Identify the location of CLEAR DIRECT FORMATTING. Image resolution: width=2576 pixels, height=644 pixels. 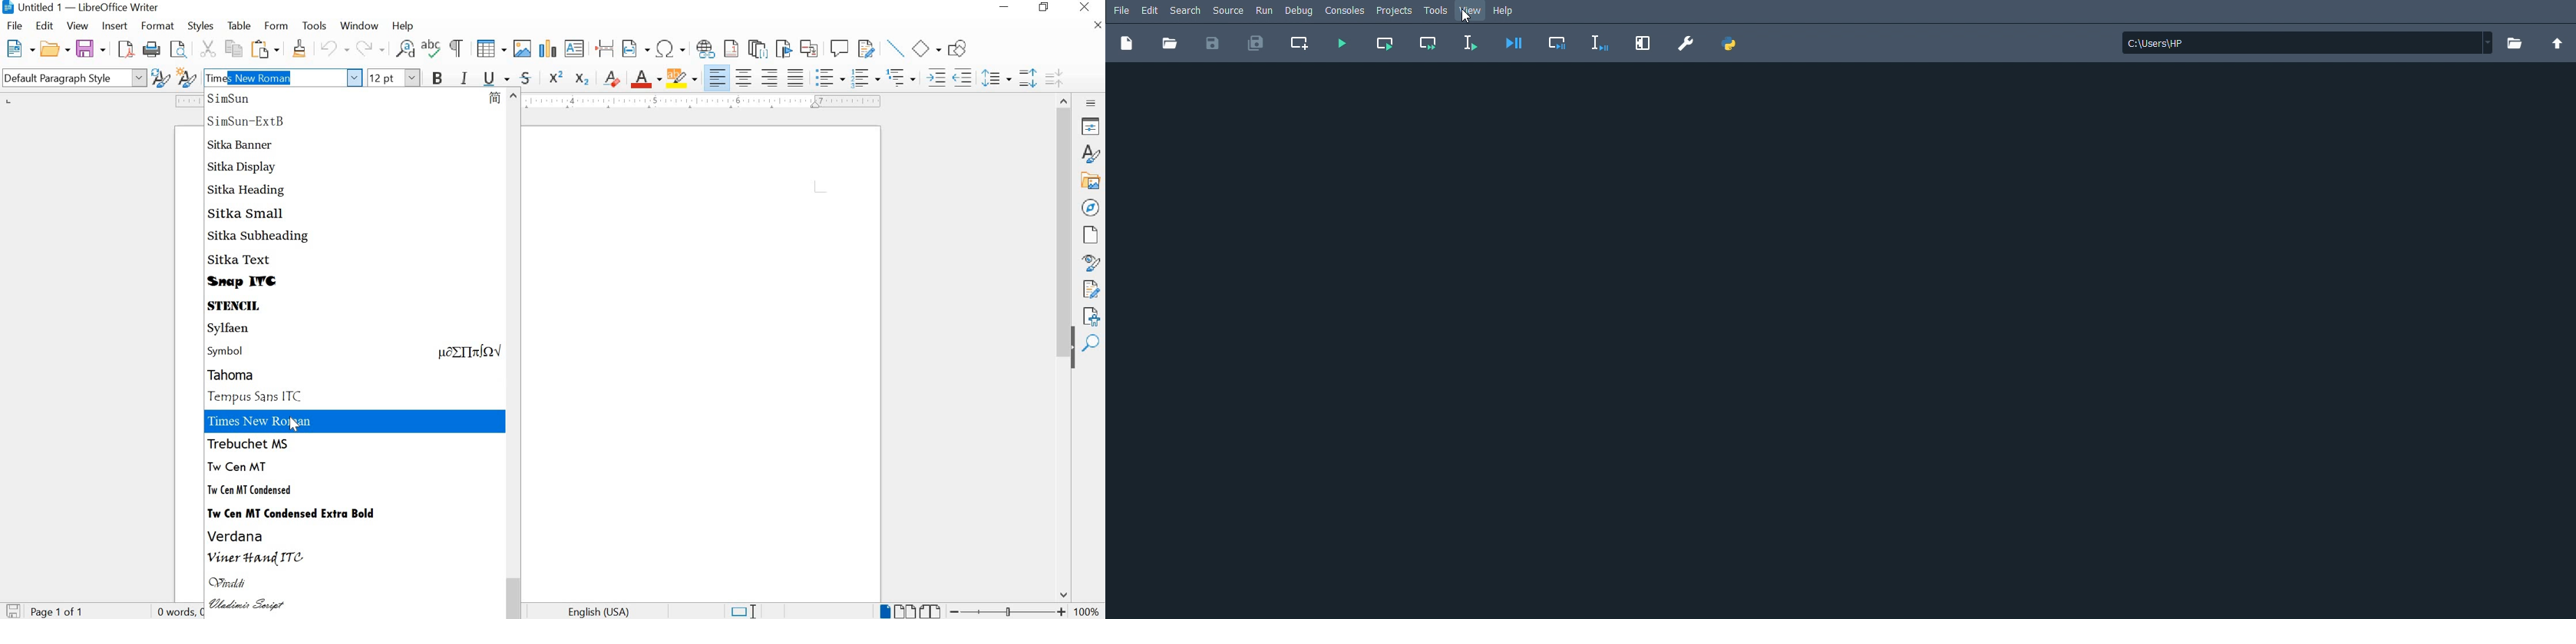
(612, 79).